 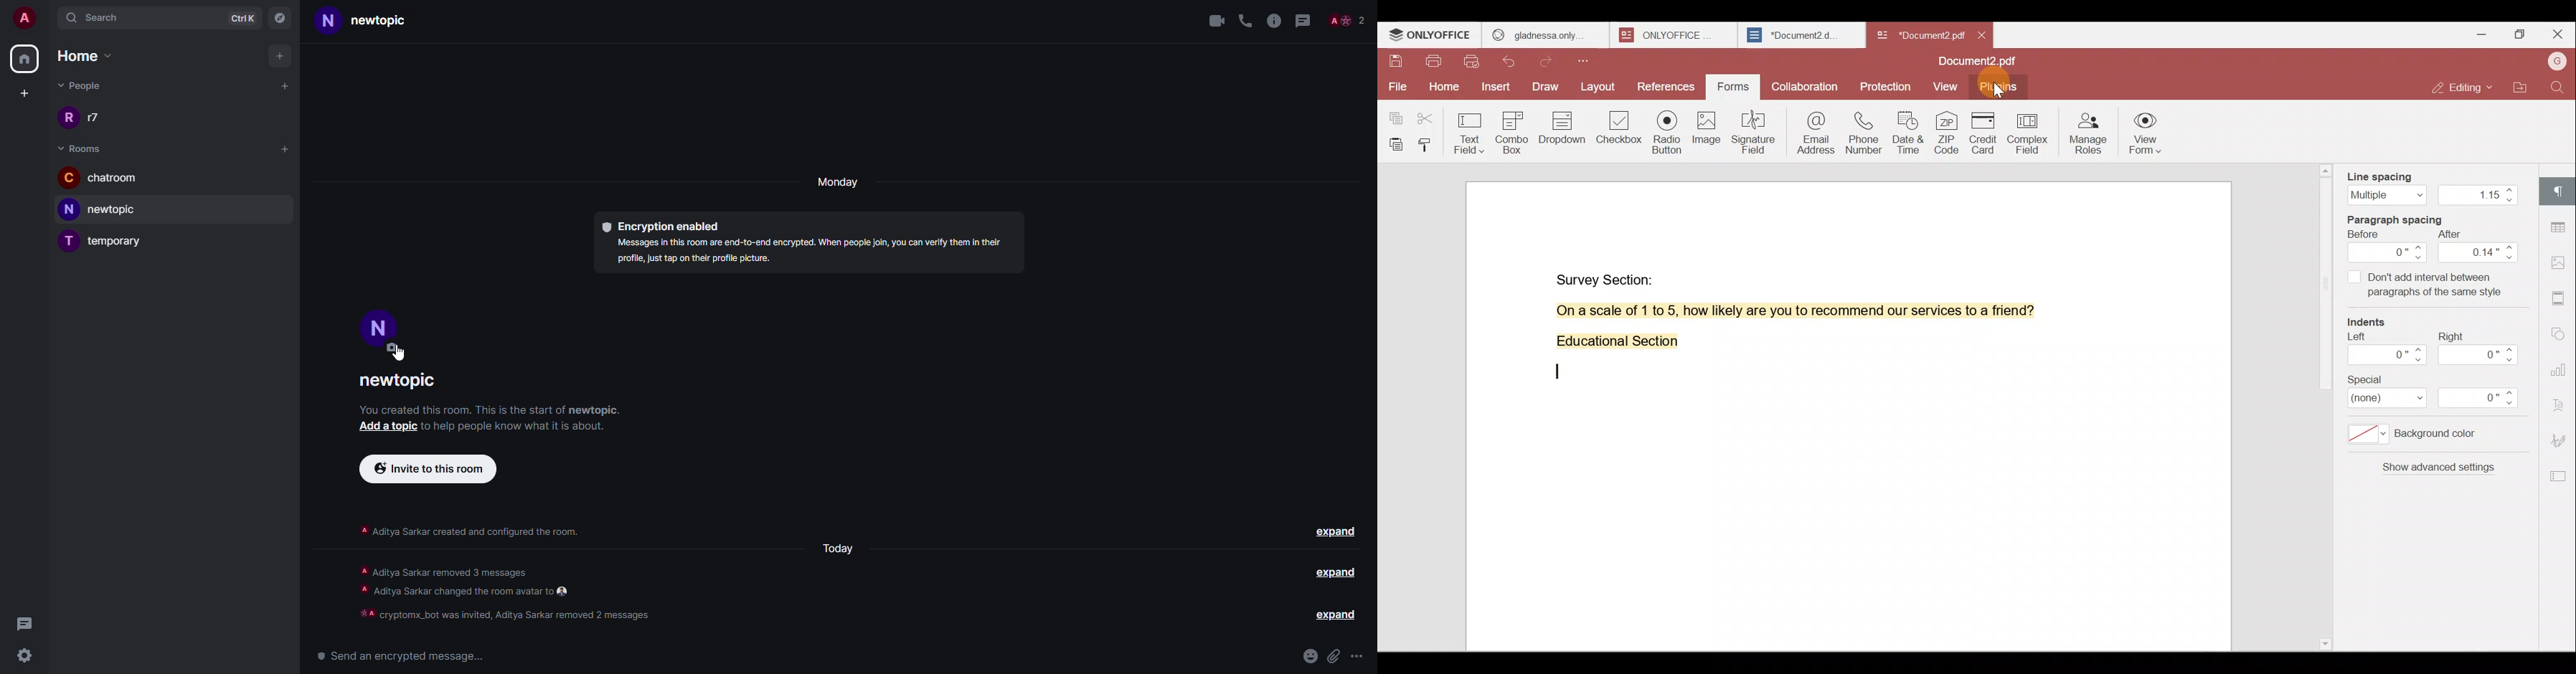 What do you see at coordinates (1607, 277) in the screenshot?
I see `Survey Section:` at bounding box center [1607, 277].